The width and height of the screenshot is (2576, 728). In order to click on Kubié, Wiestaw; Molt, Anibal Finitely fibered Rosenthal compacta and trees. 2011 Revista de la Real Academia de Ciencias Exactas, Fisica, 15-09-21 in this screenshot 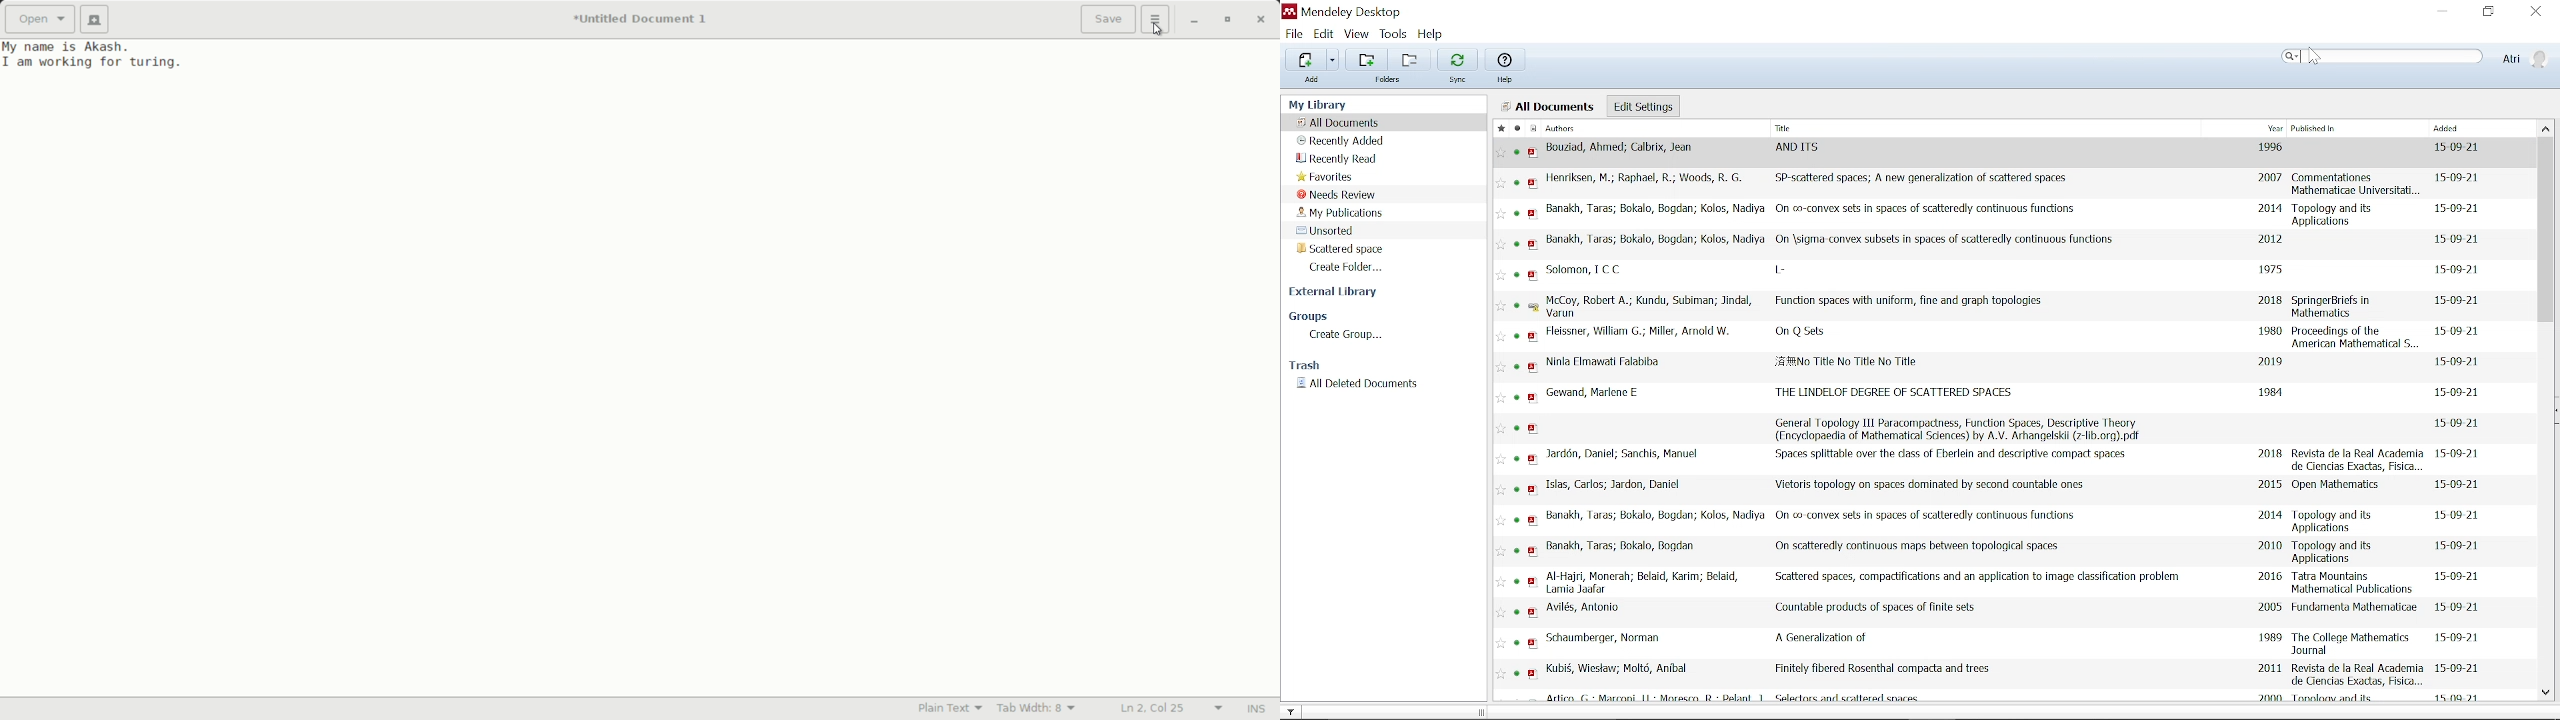, I will do `click(2008, 674)`.